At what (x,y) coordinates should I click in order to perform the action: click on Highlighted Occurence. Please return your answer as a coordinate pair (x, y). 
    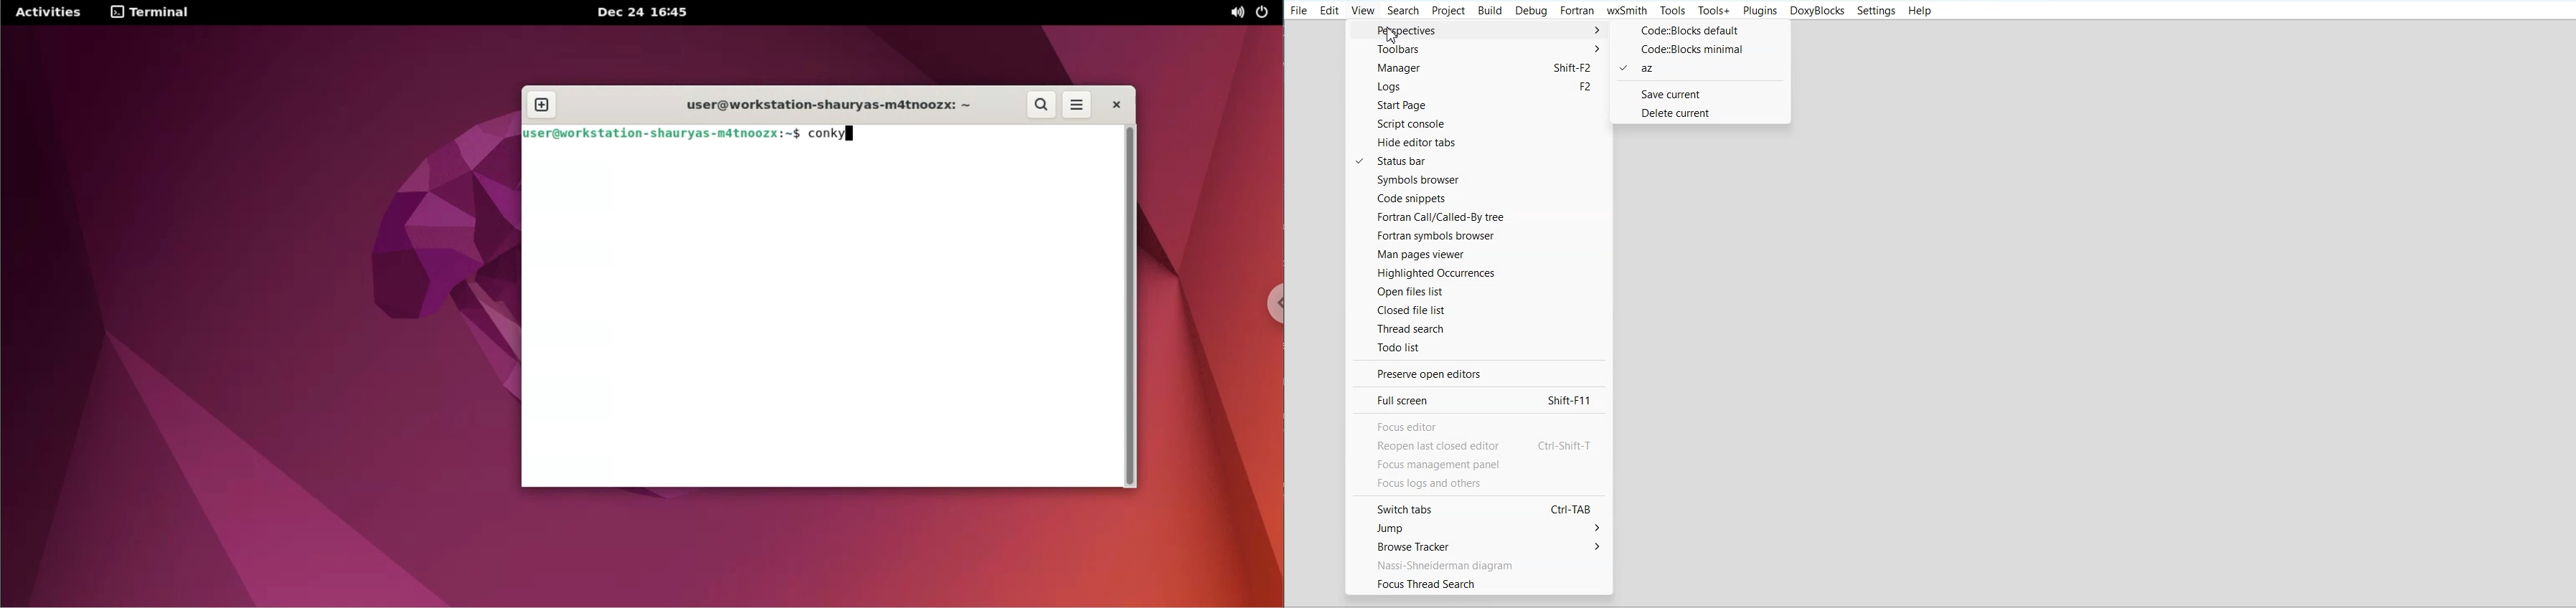
    Looking at the image, I should click on (1478, 272).